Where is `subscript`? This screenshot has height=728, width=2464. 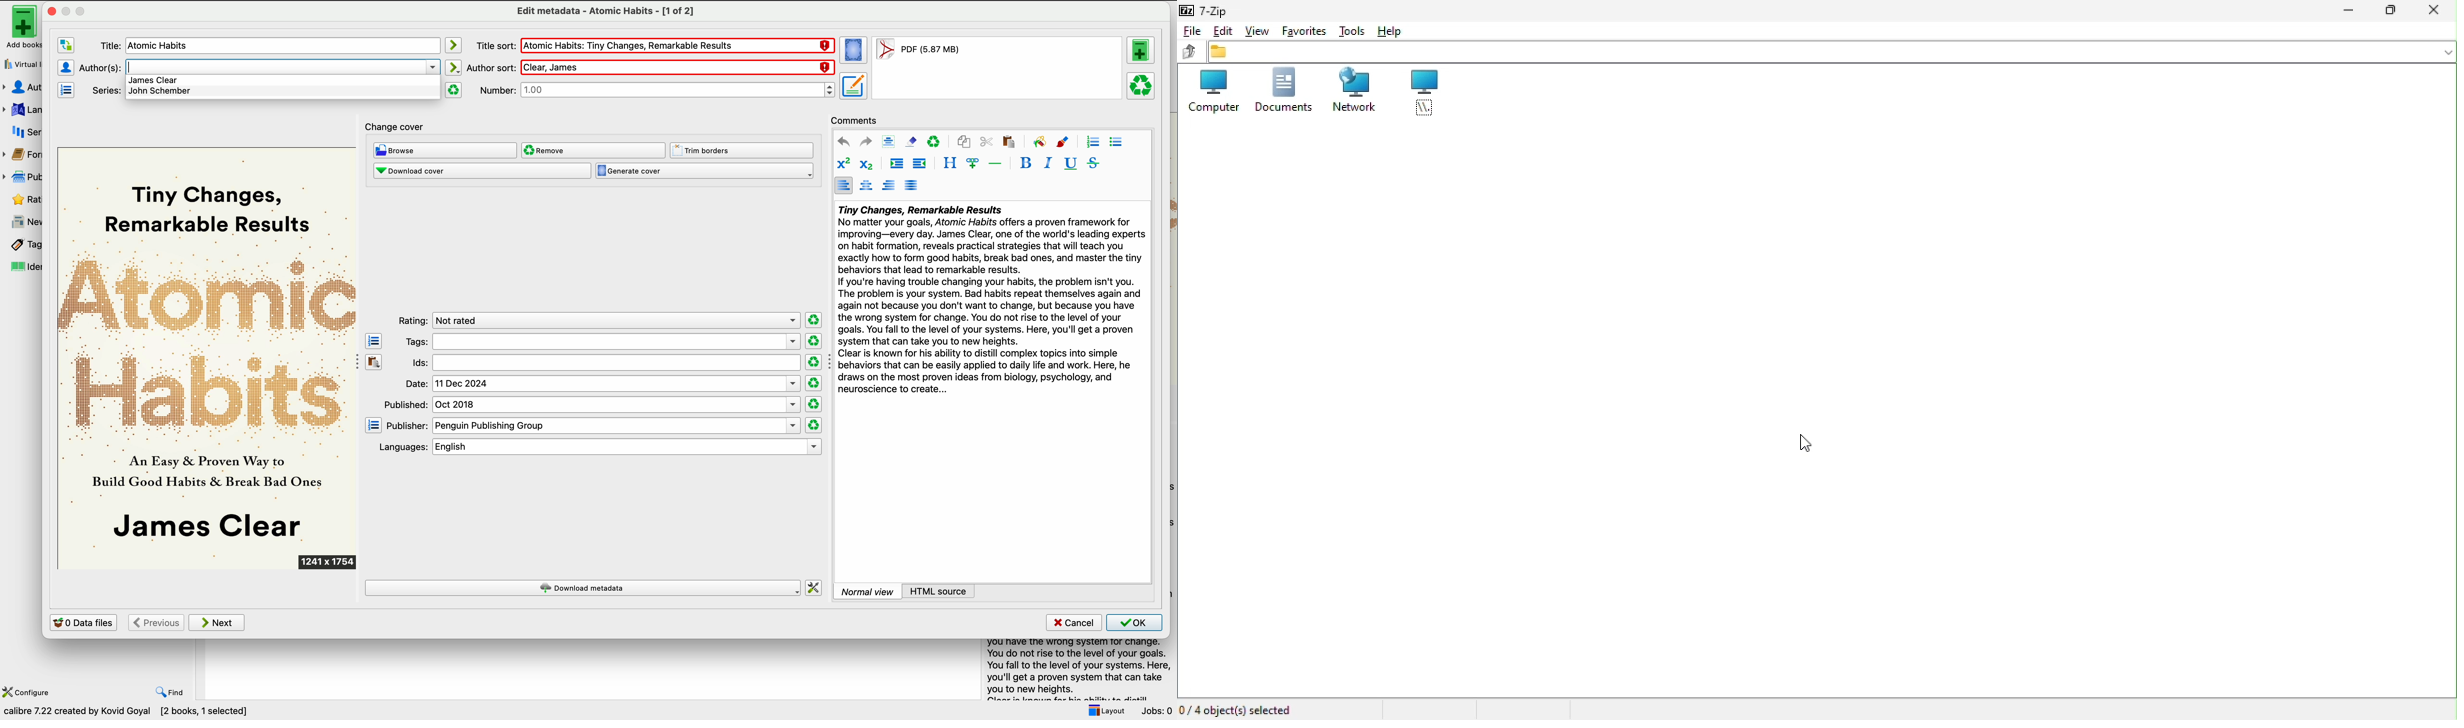
subscript is located at coordinates (869, 164).